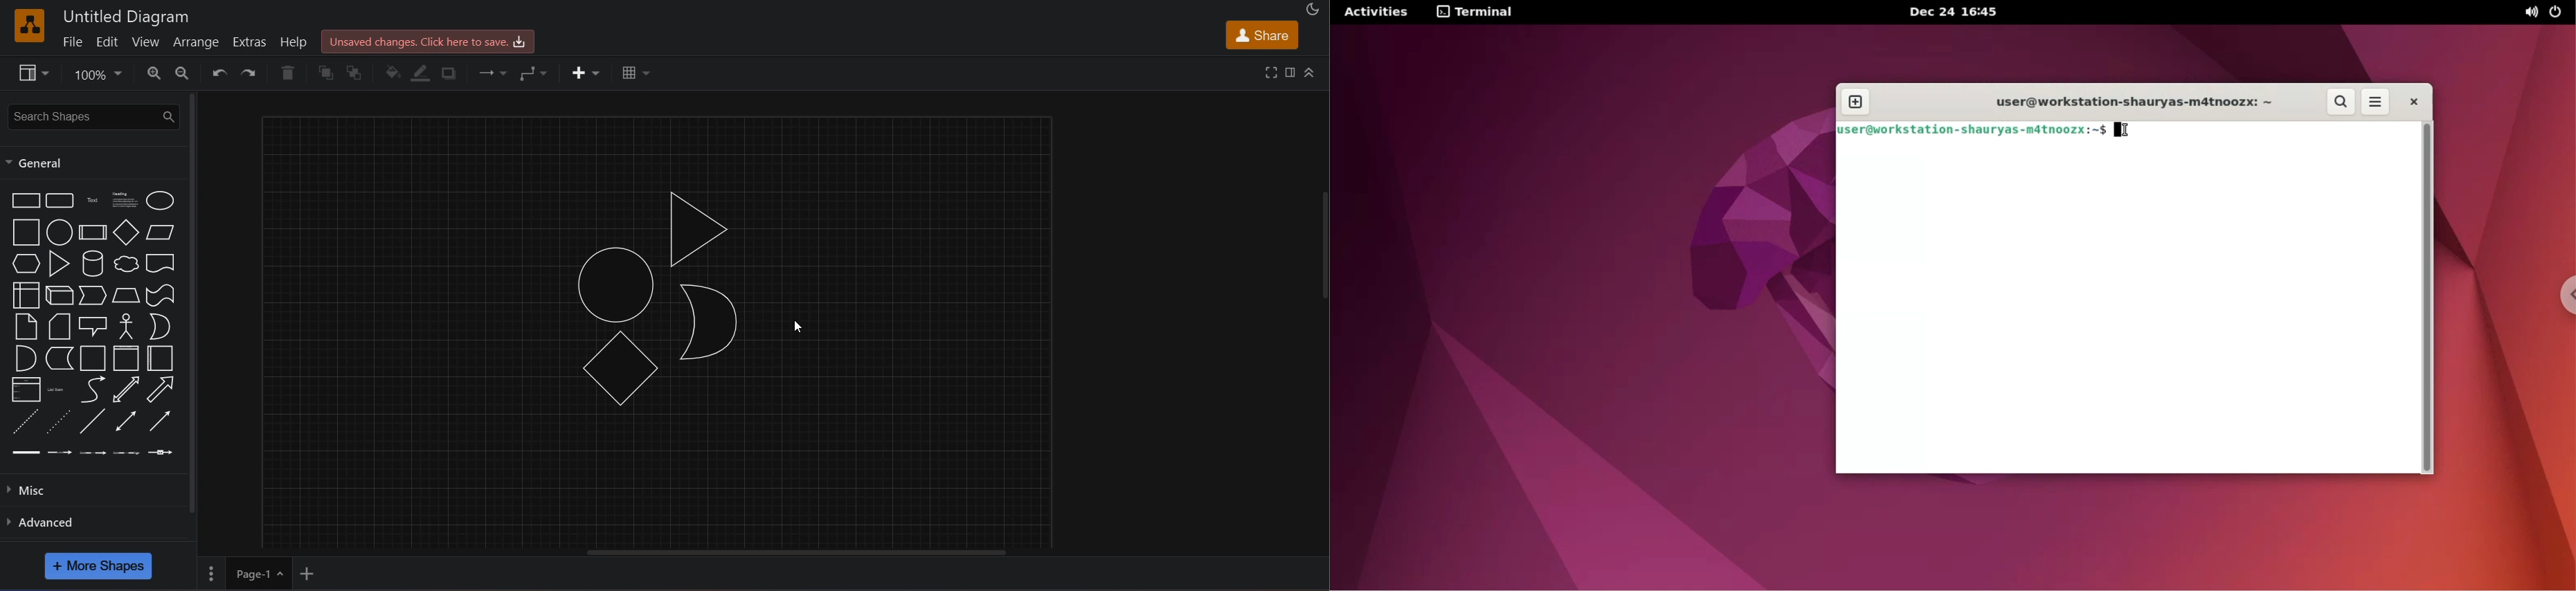 The width and height of the screenshot is (2576, 616). What do you see at coordinates (1314, 8) in the screenshot?
I see `appearance` at bounding box center [1314, 8].